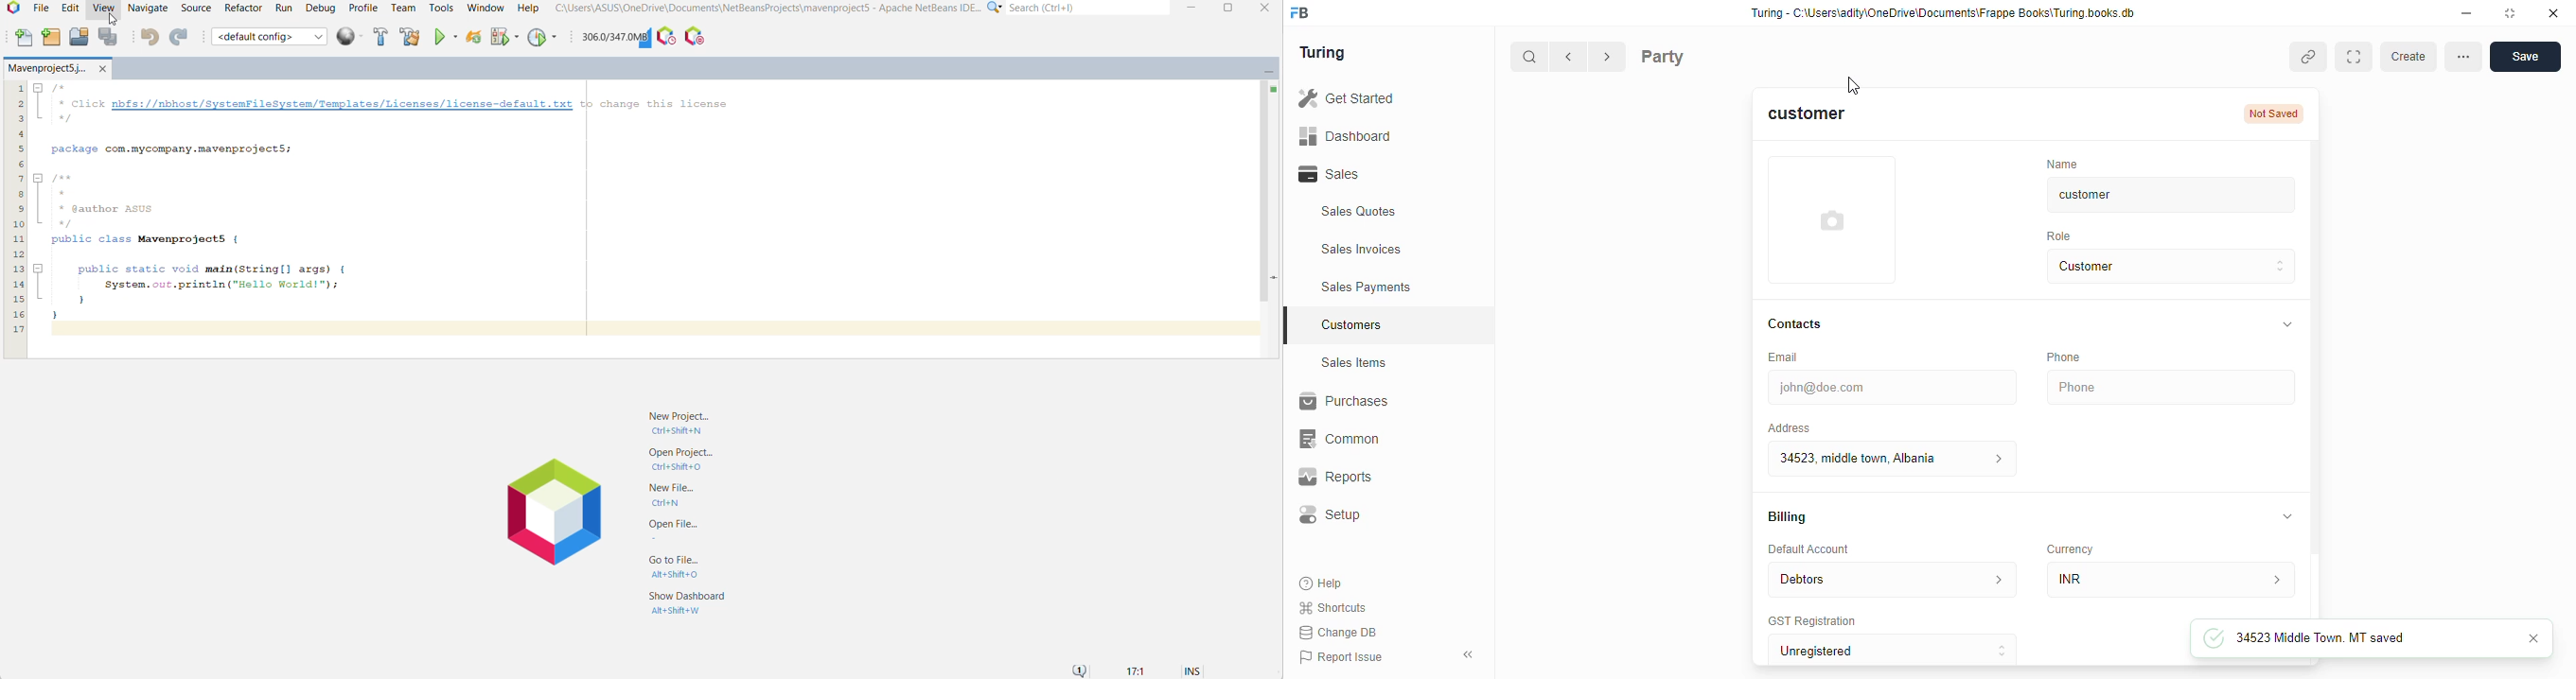 This screenshot has width=2576, height=700. Describe the element at coordinates (1857, 85) in the screenshot. I see `cursor` at that location.